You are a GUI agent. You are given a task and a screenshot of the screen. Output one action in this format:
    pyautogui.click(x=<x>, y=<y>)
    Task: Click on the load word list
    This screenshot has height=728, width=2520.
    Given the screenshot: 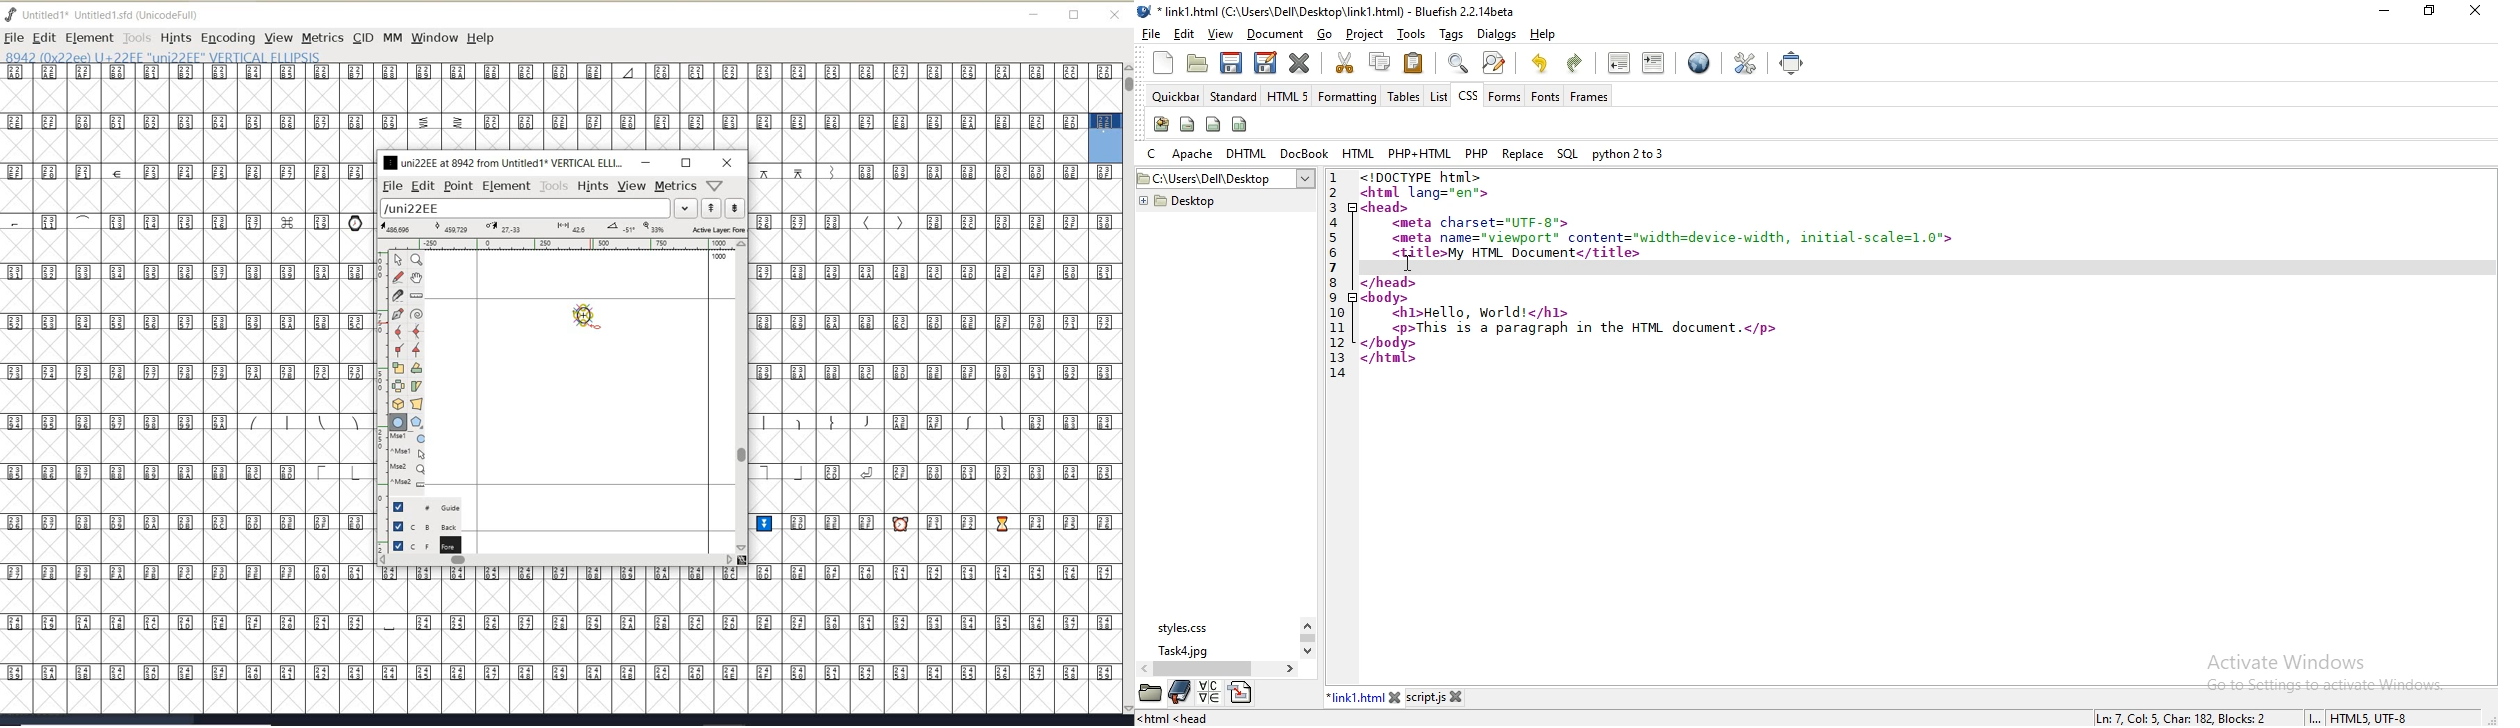 What is the action you would take?
    pyautogui.click(x=536, y=209)
    